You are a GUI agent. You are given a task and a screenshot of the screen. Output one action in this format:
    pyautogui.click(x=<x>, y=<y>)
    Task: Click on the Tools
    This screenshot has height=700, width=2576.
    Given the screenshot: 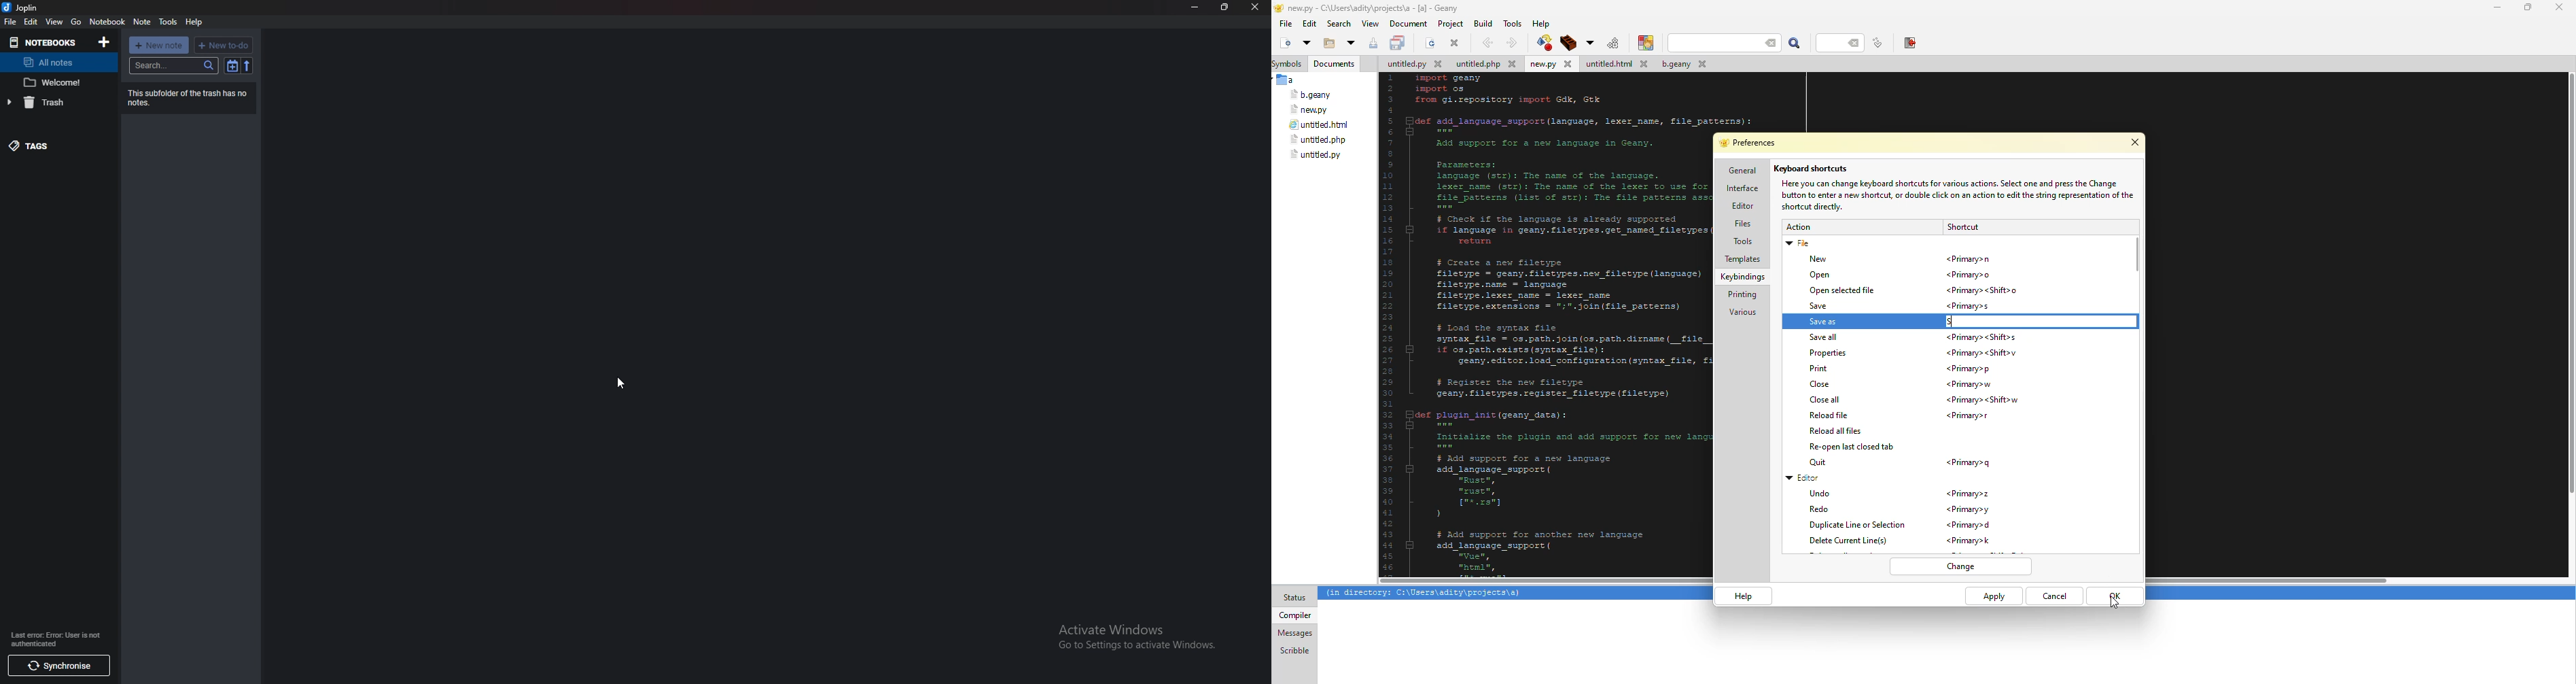 What is the action you would take?
    pyautogui.click(x=167, y=21)
    